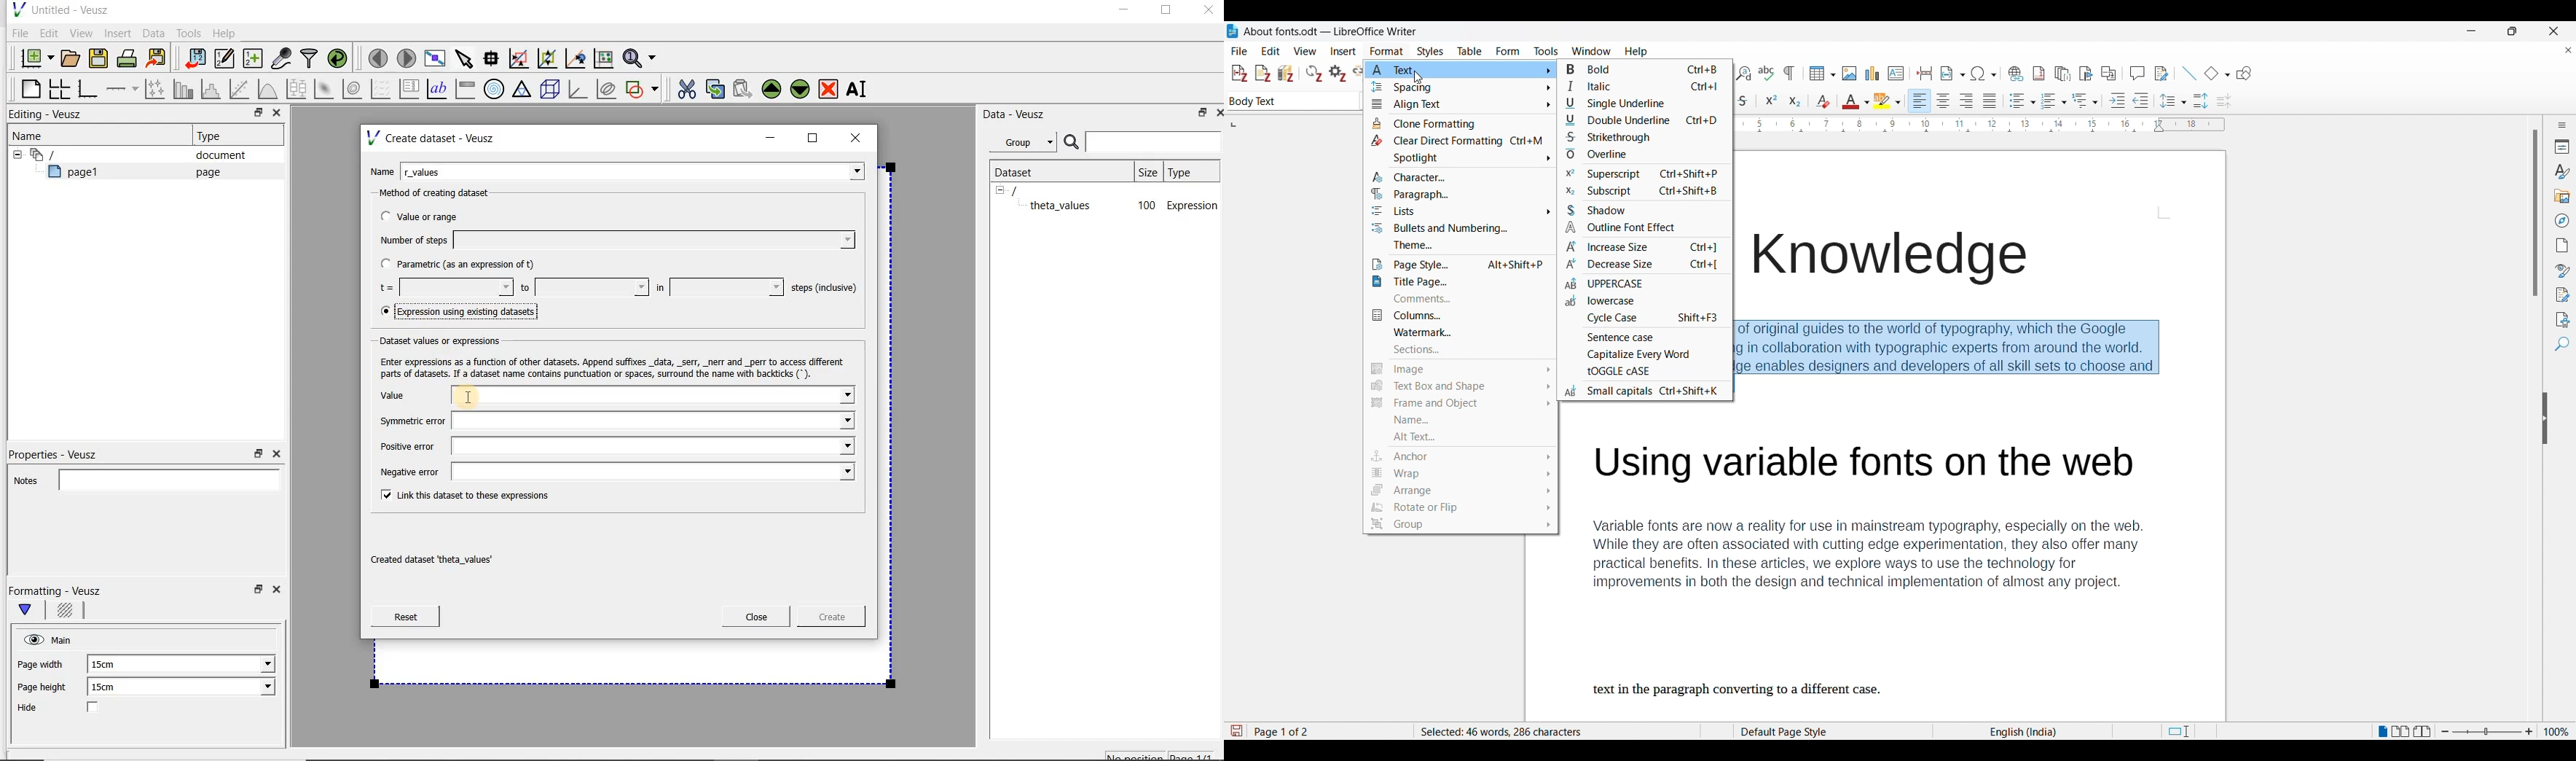 Image resolution: width=2576 pixels, height=784 pixels. What do you see at coordinates (2382, 731) in the screenshot?
I see `Single page view` at bounding box center [2382, 731].